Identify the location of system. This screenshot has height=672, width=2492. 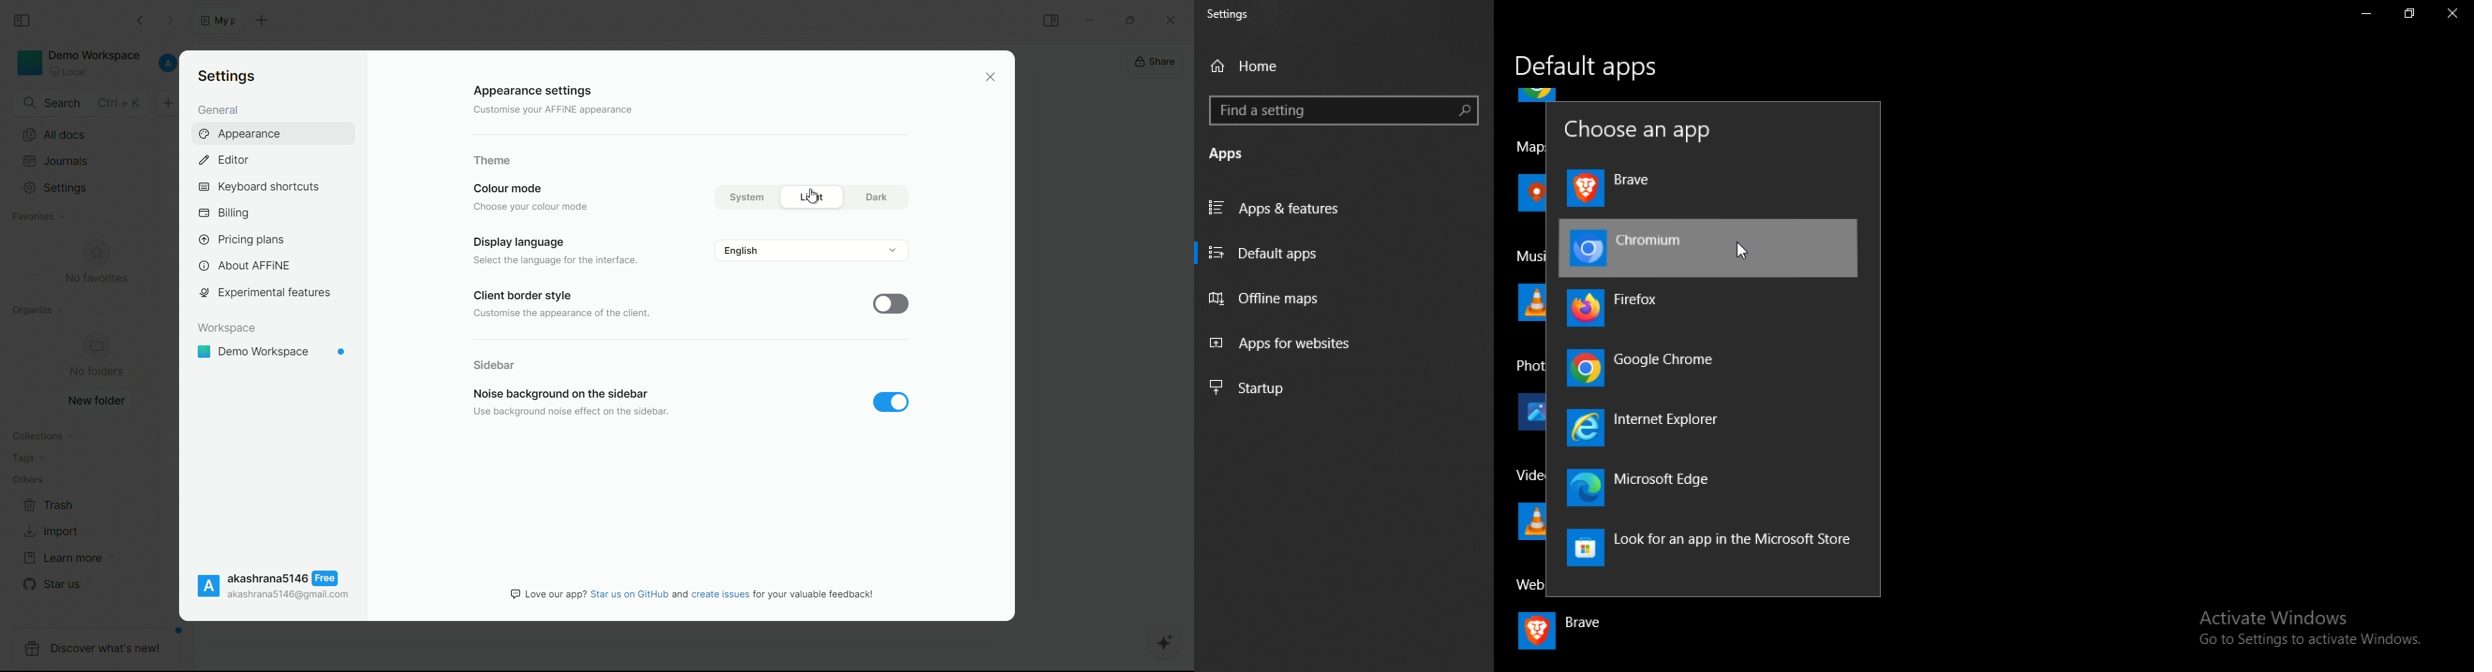
(745, 198).